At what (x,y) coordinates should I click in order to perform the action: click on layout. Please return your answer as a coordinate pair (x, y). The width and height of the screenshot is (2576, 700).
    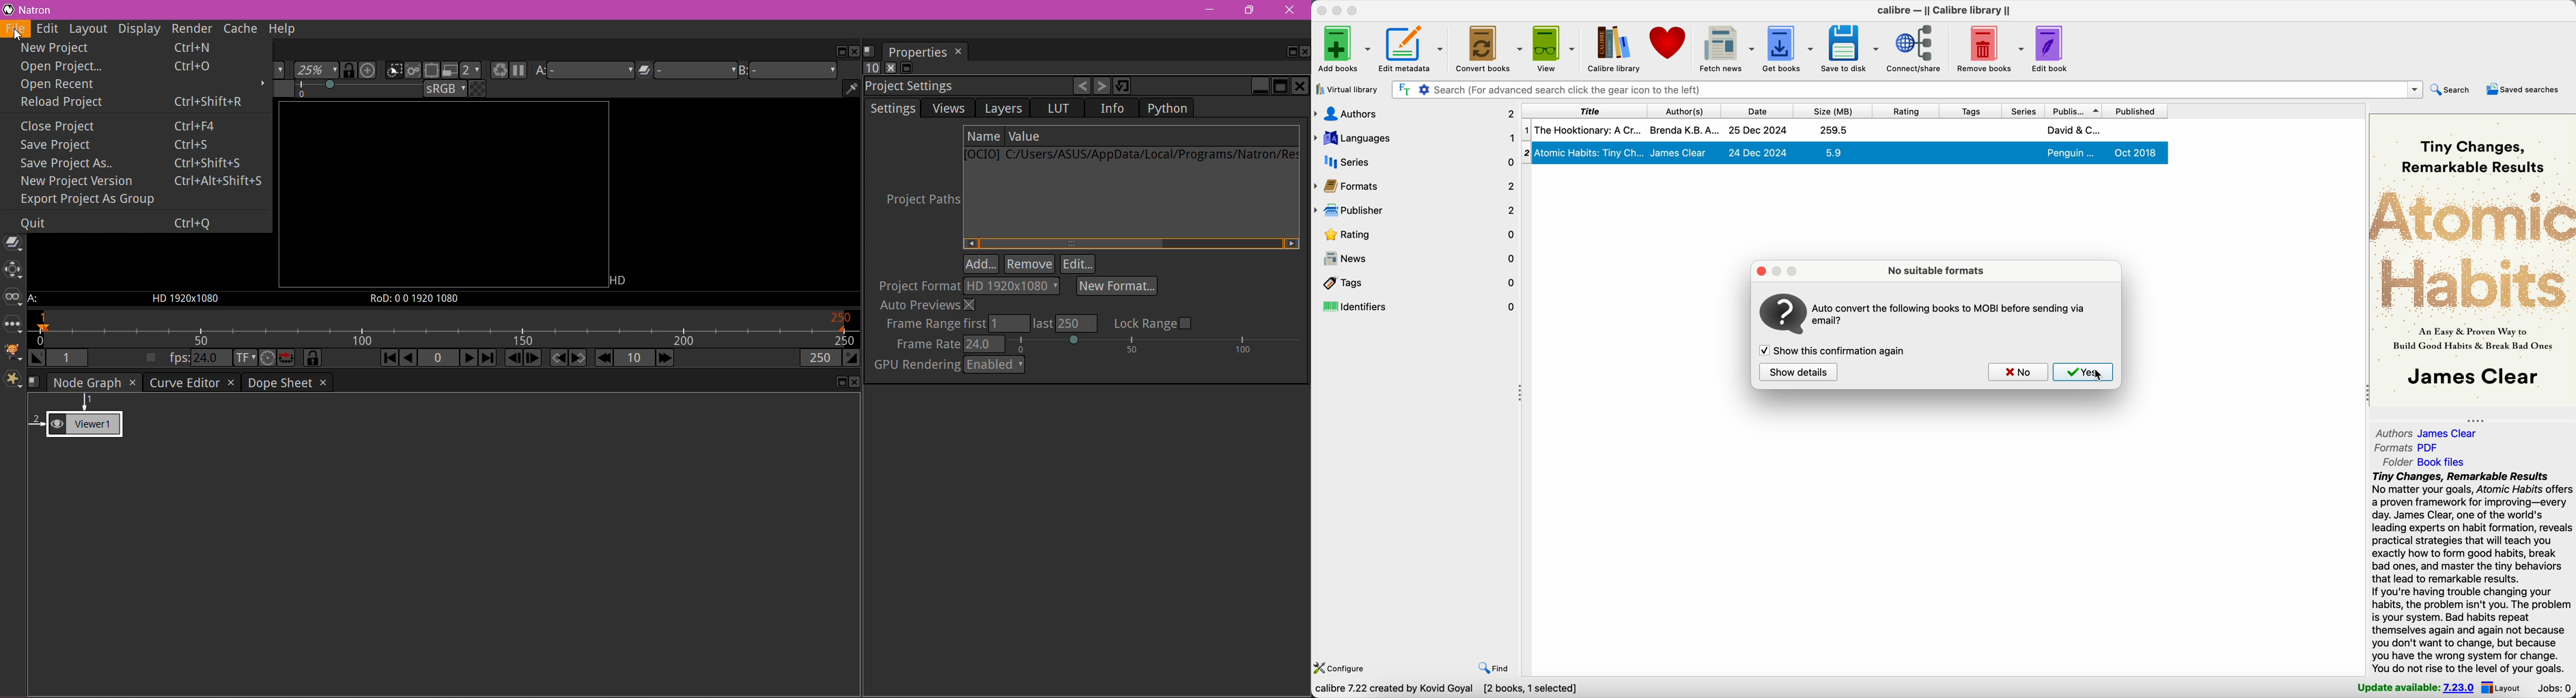
    Looking at the image, I should click on (2503, 688).